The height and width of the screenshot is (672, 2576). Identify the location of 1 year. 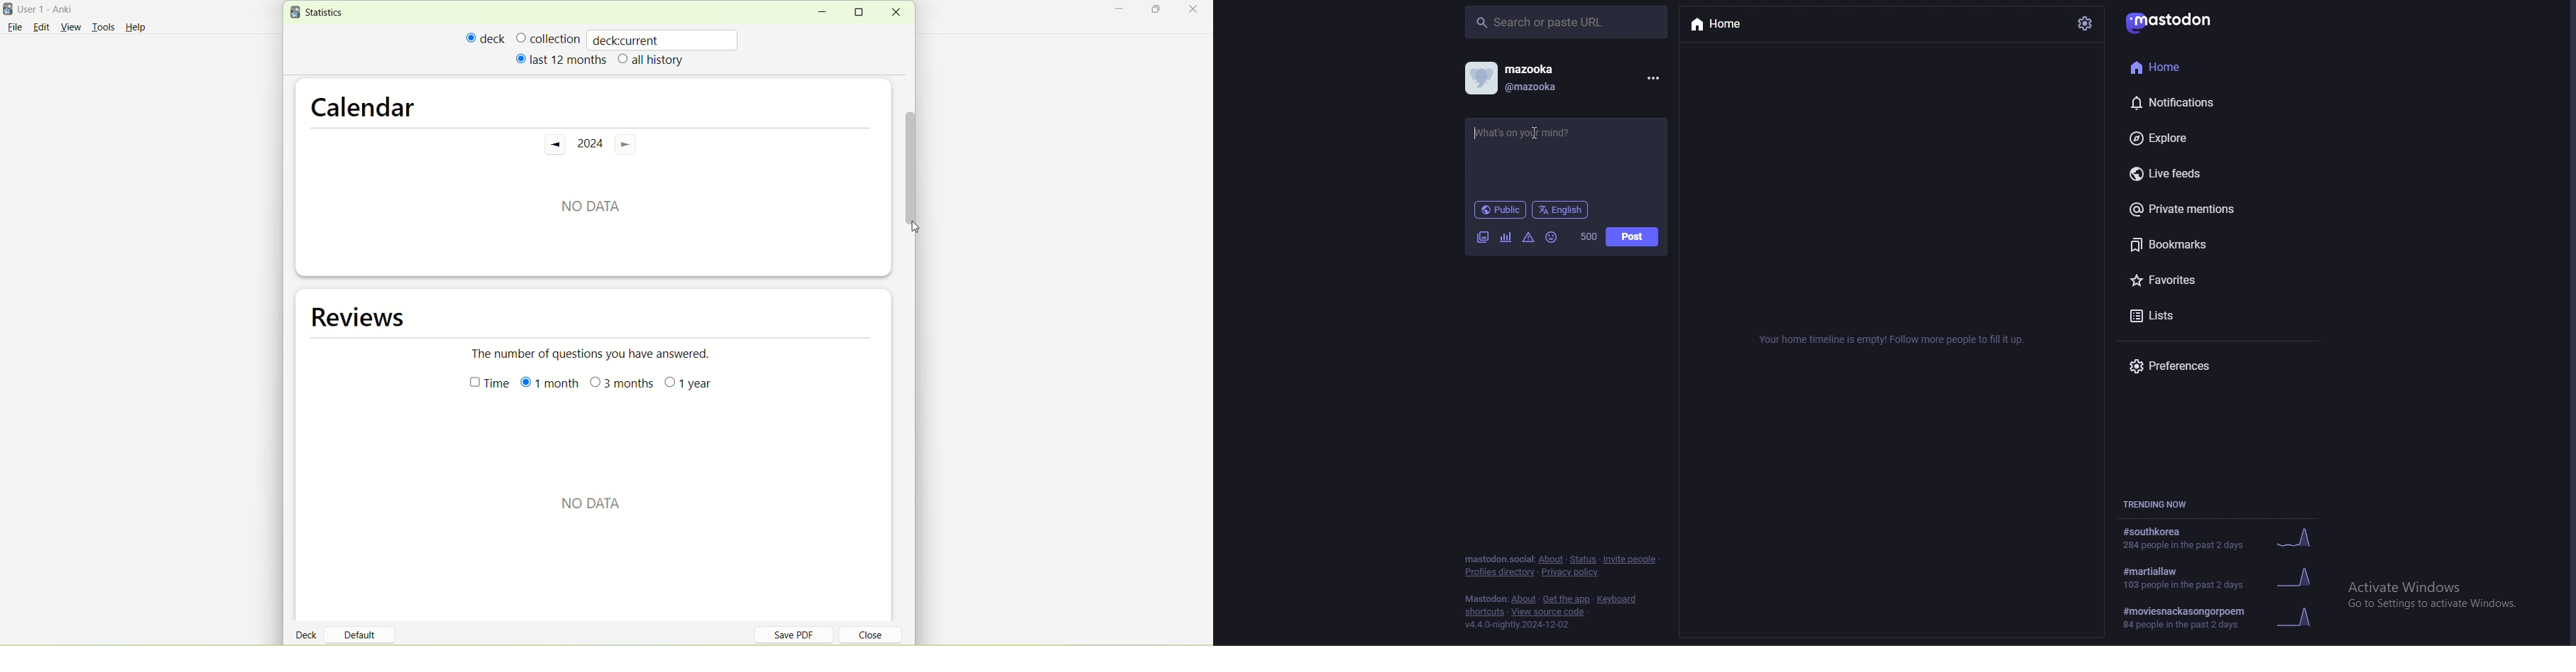
(690, 387).